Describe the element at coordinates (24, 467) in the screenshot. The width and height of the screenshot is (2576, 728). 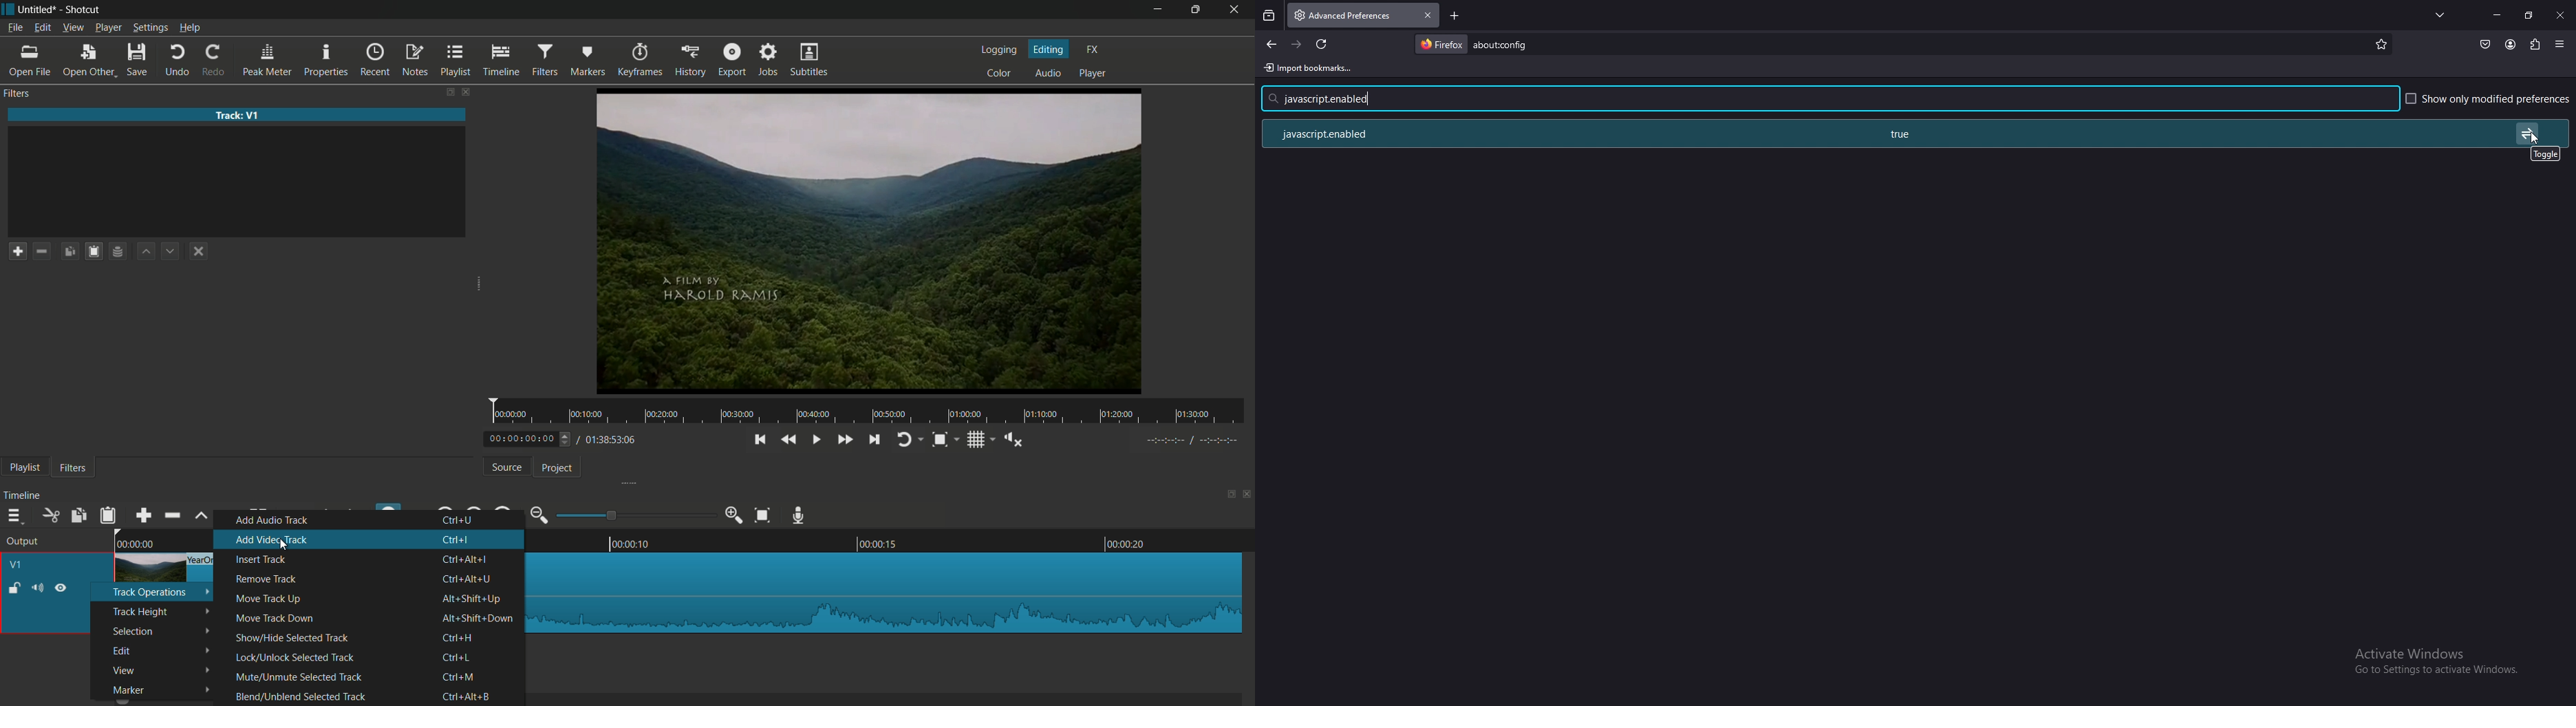
I see `playlist` at that location.